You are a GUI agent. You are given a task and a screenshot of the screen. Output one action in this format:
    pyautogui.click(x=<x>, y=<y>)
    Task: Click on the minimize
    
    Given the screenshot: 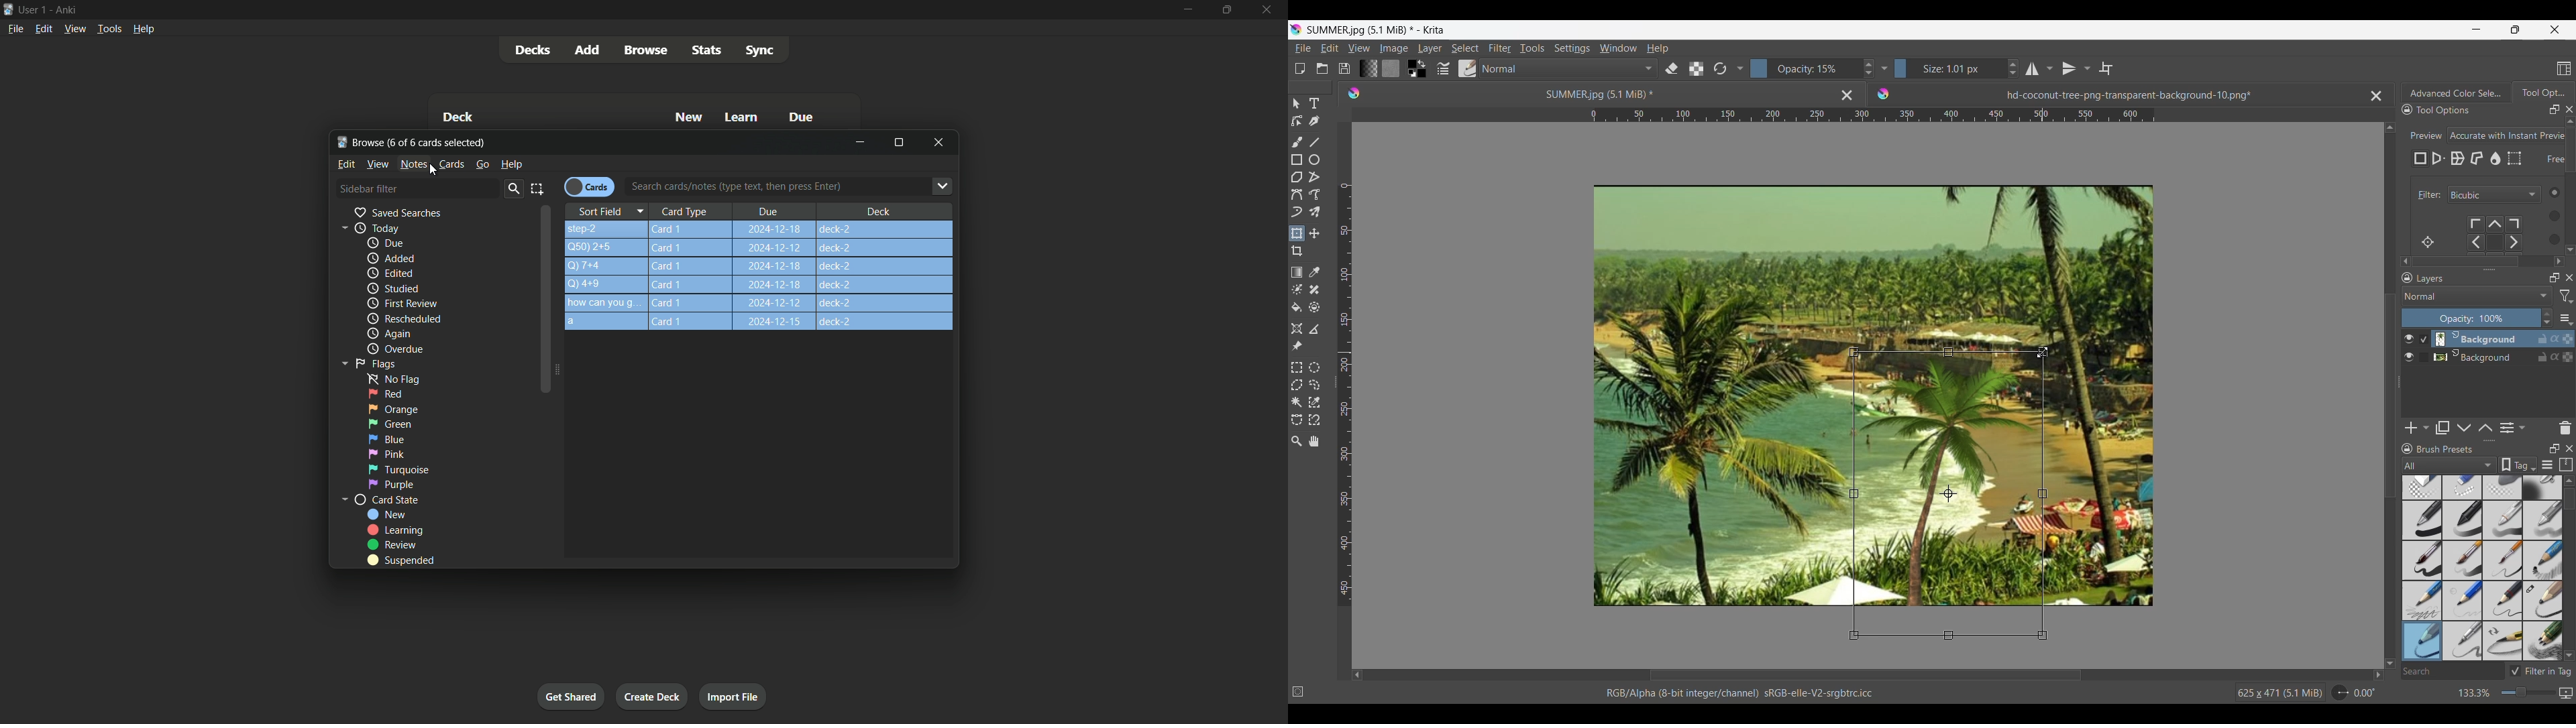 What is the action you would take?
    pyautogui.click(x=1185, y=10)
    